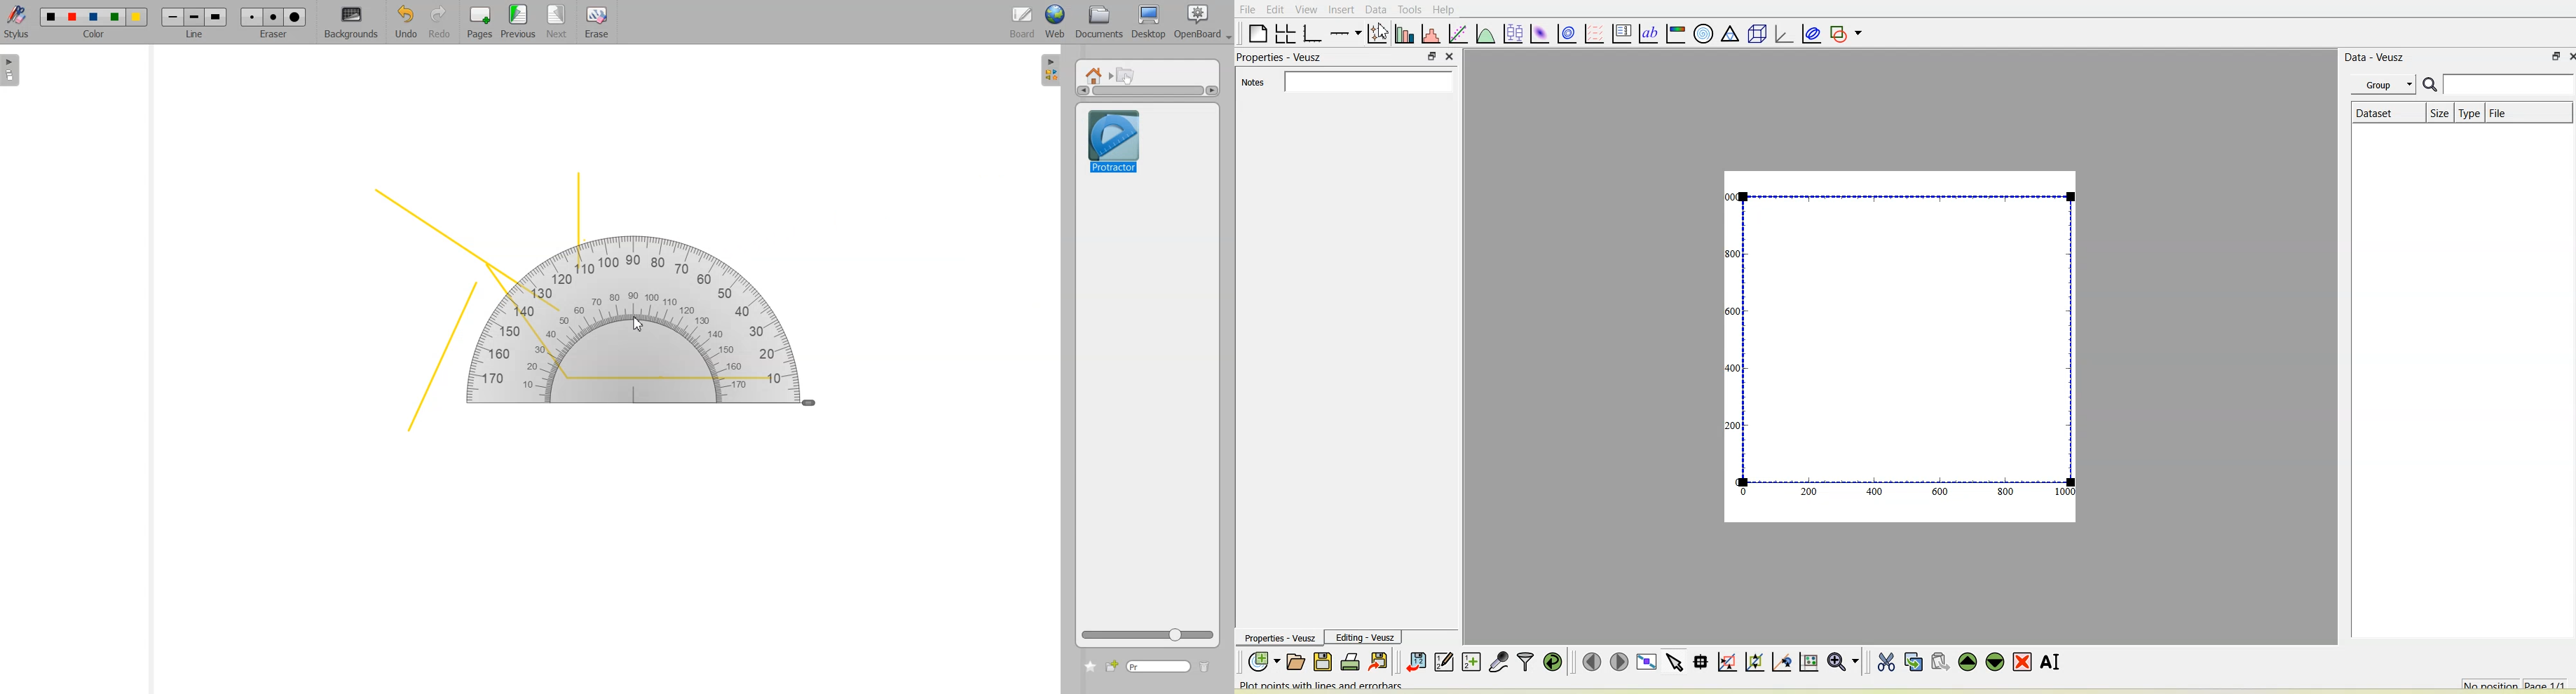  What do you see at coordinates (1377, 32) in the screenshot?
I see `Plot points with lines and errorbars` at bounding box center [1377, 32].